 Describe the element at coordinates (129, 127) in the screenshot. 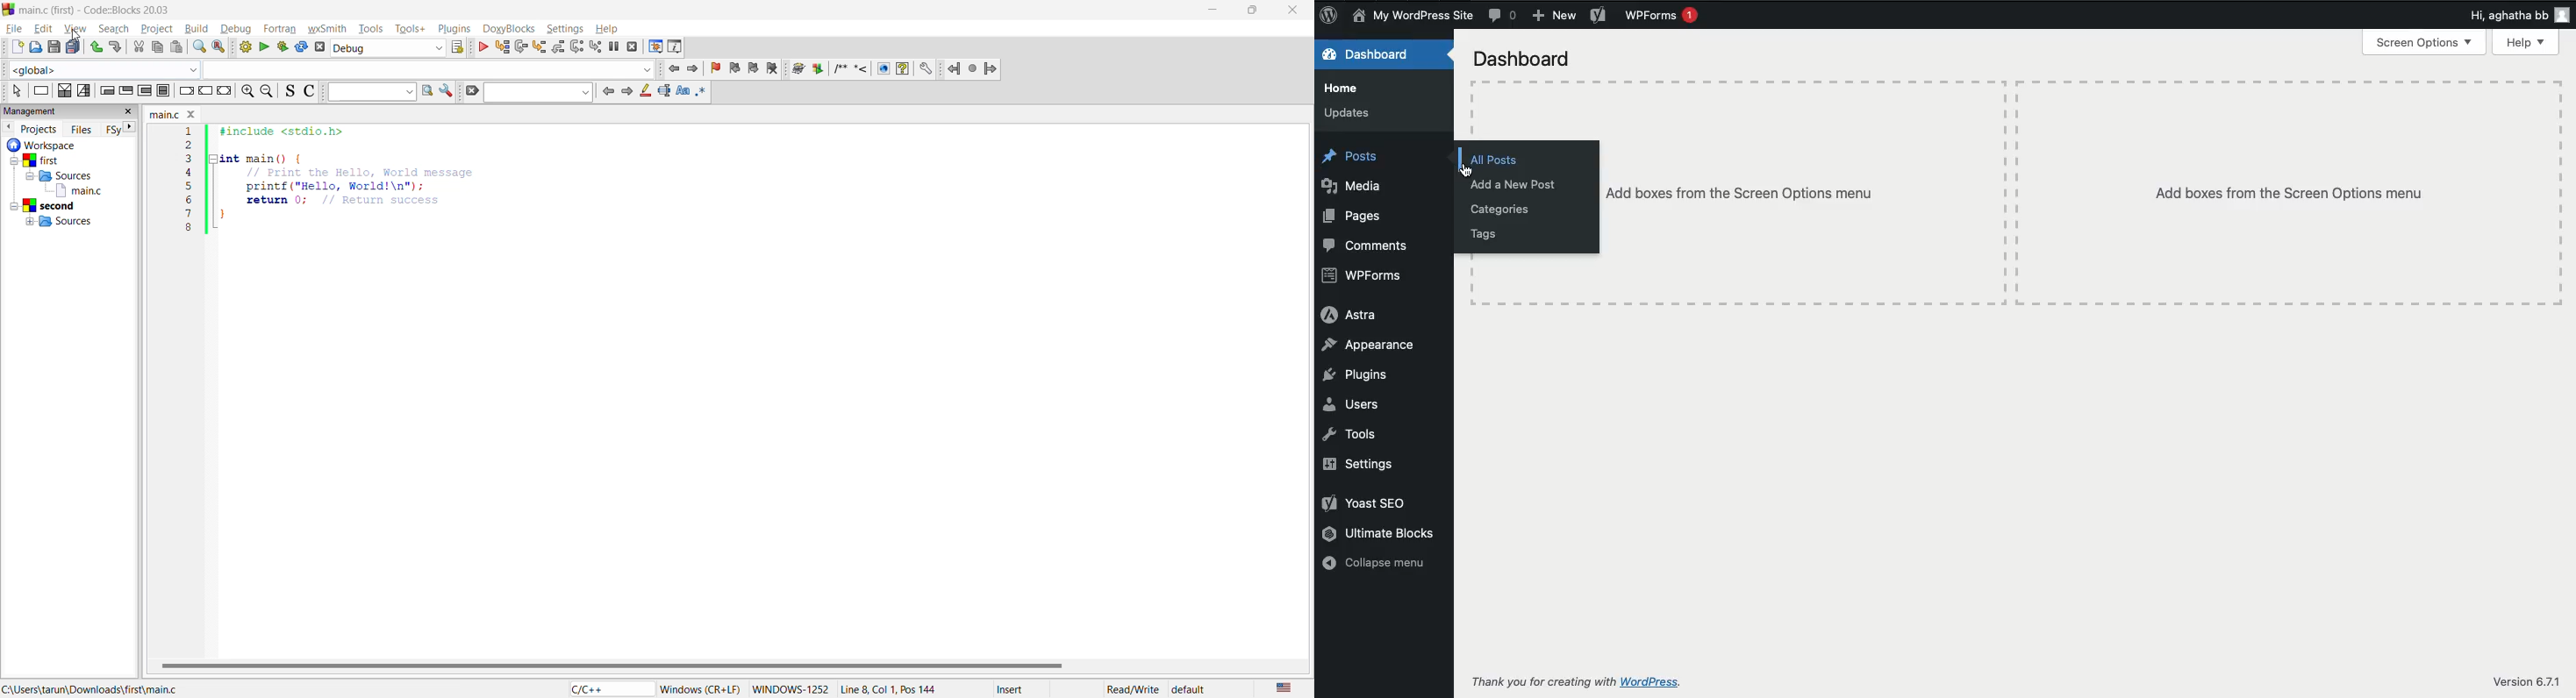

I see `next` at that location.